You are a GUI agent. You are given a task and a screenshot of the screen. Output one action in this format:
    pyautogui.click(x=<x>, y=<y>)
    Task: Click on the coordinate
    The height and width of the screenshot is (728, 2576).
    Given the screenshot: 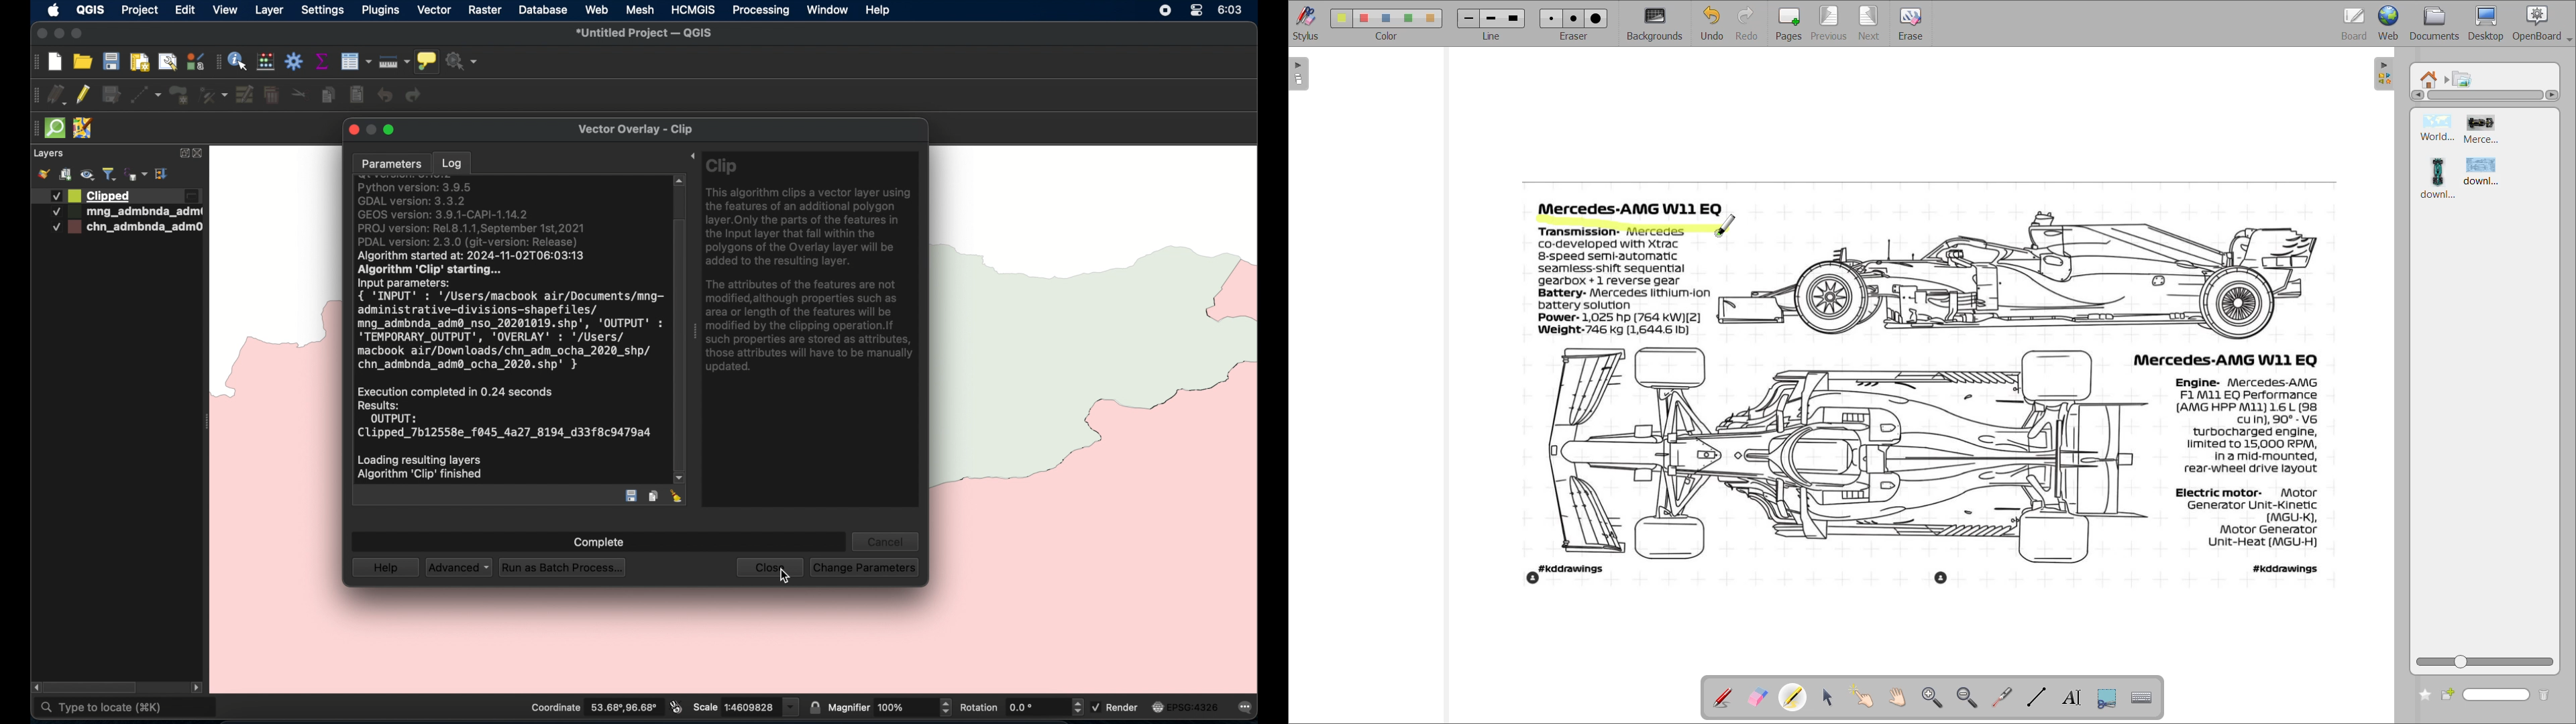 What is the action you would take?
    pyautogui.click(x=592, y=707)
    